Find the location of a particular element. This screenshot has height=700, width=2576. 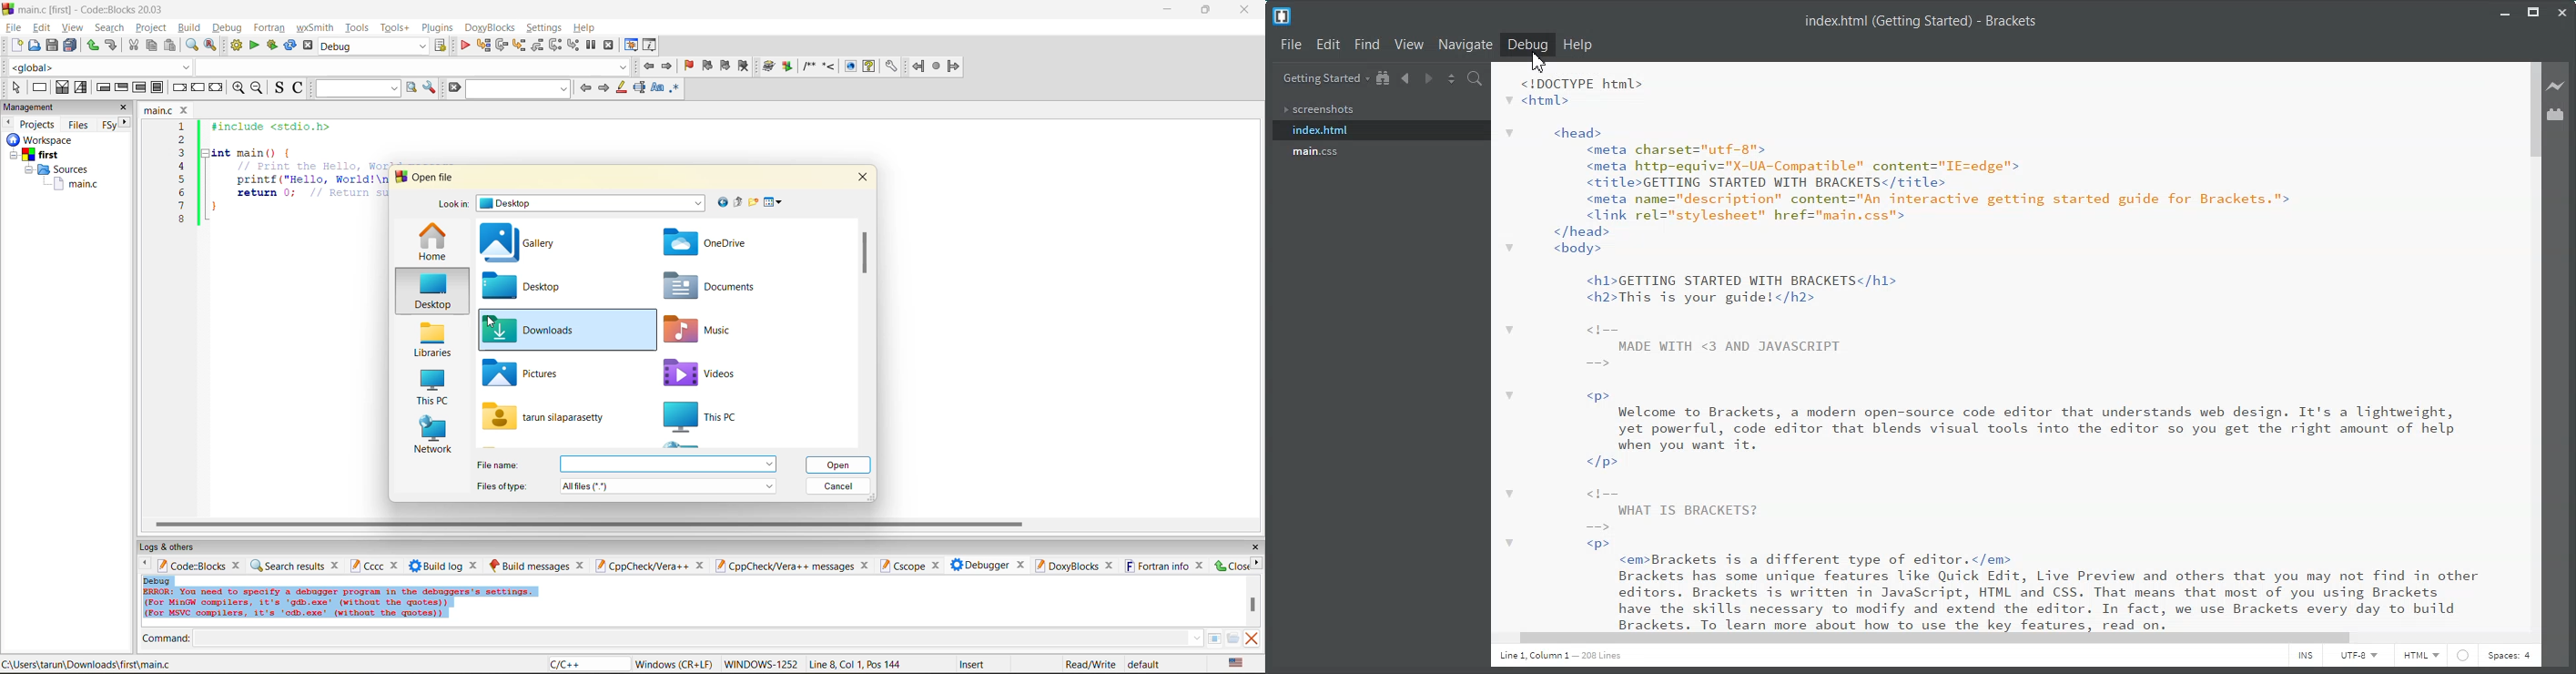

counting loop is located at coordinates (140, 88).